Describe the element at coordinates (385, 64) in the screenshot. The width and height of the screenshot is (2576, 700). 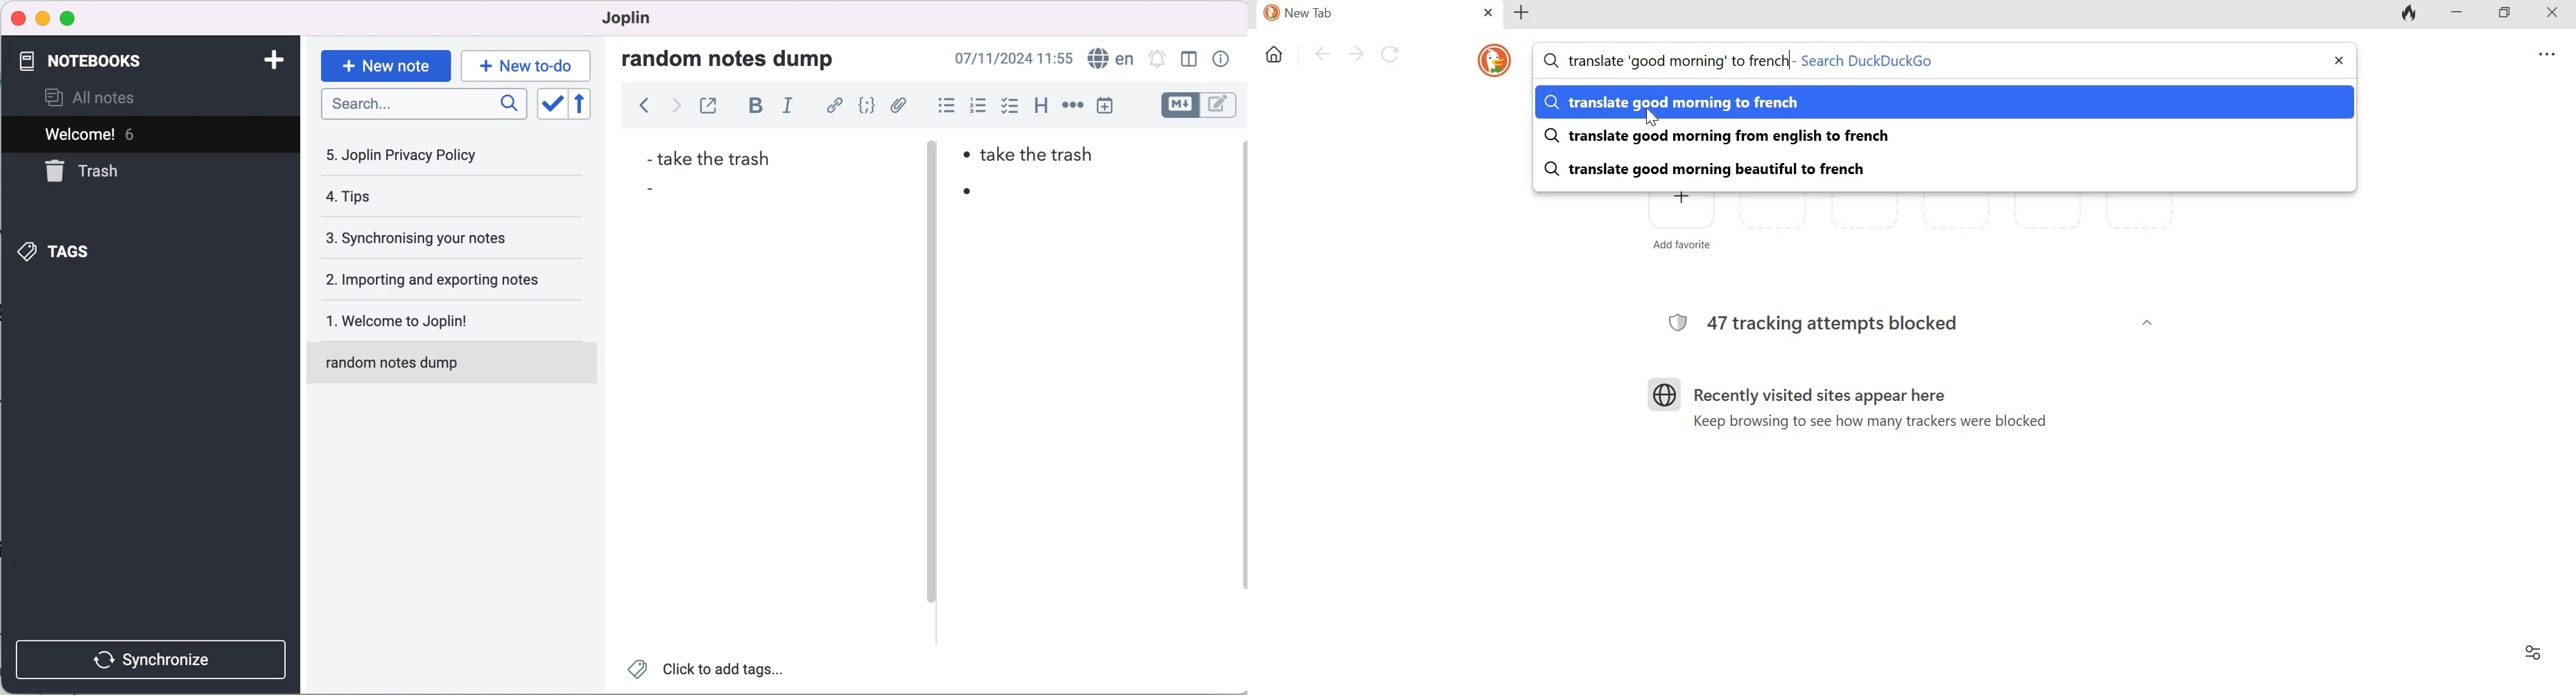
I see `new note` at that location.